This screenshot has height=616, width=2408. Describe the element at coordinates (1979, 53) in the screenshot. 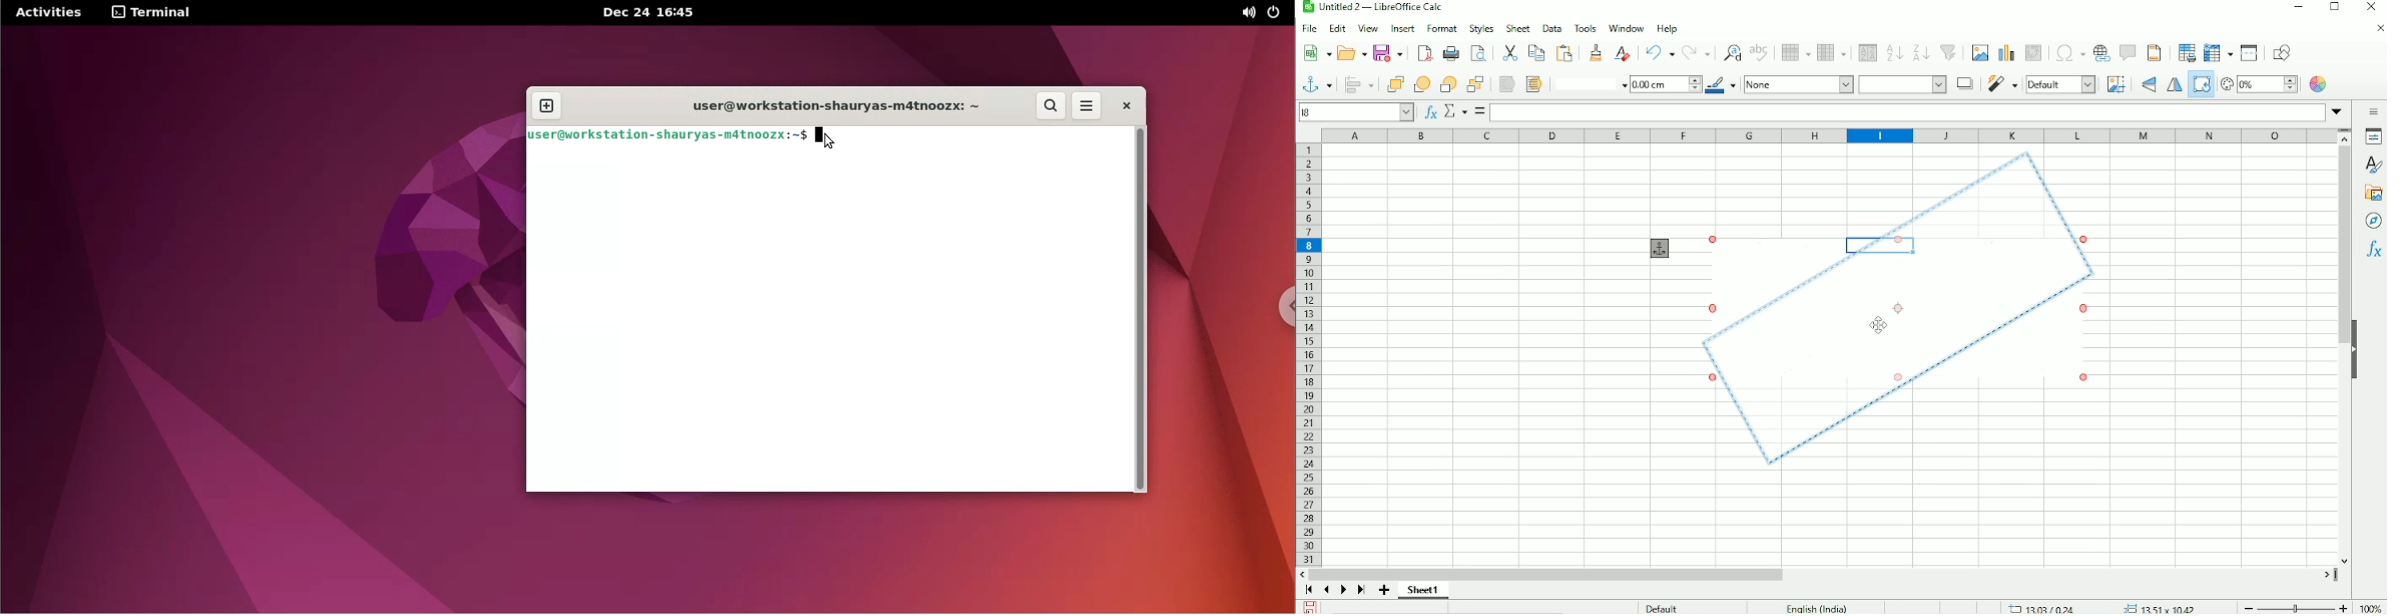

I see `Insert image` at that location.